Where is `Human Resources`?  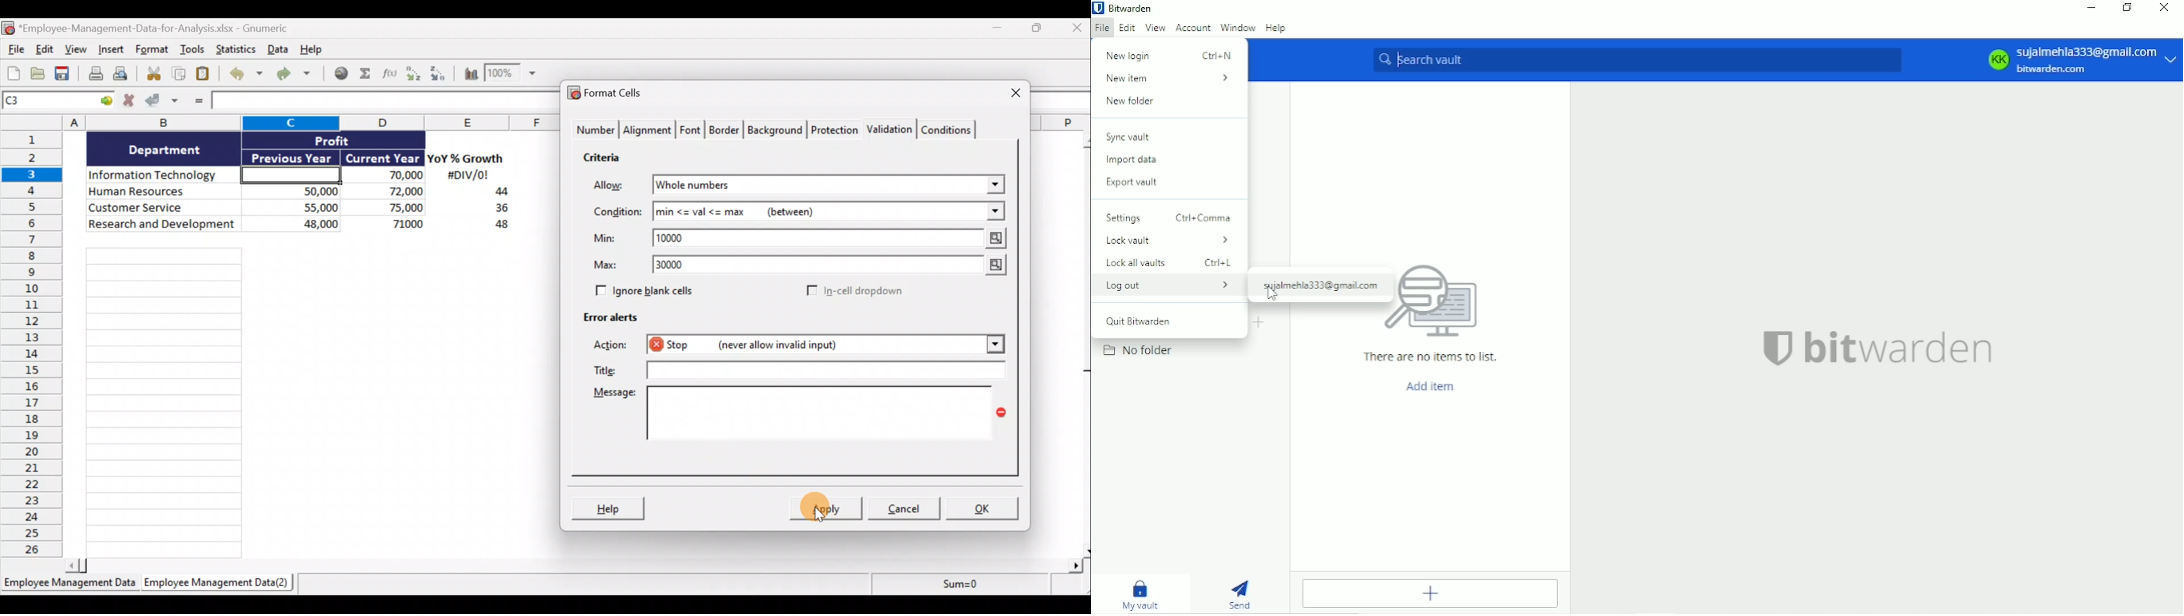
Human Resources is located at coordinates (161, 192).